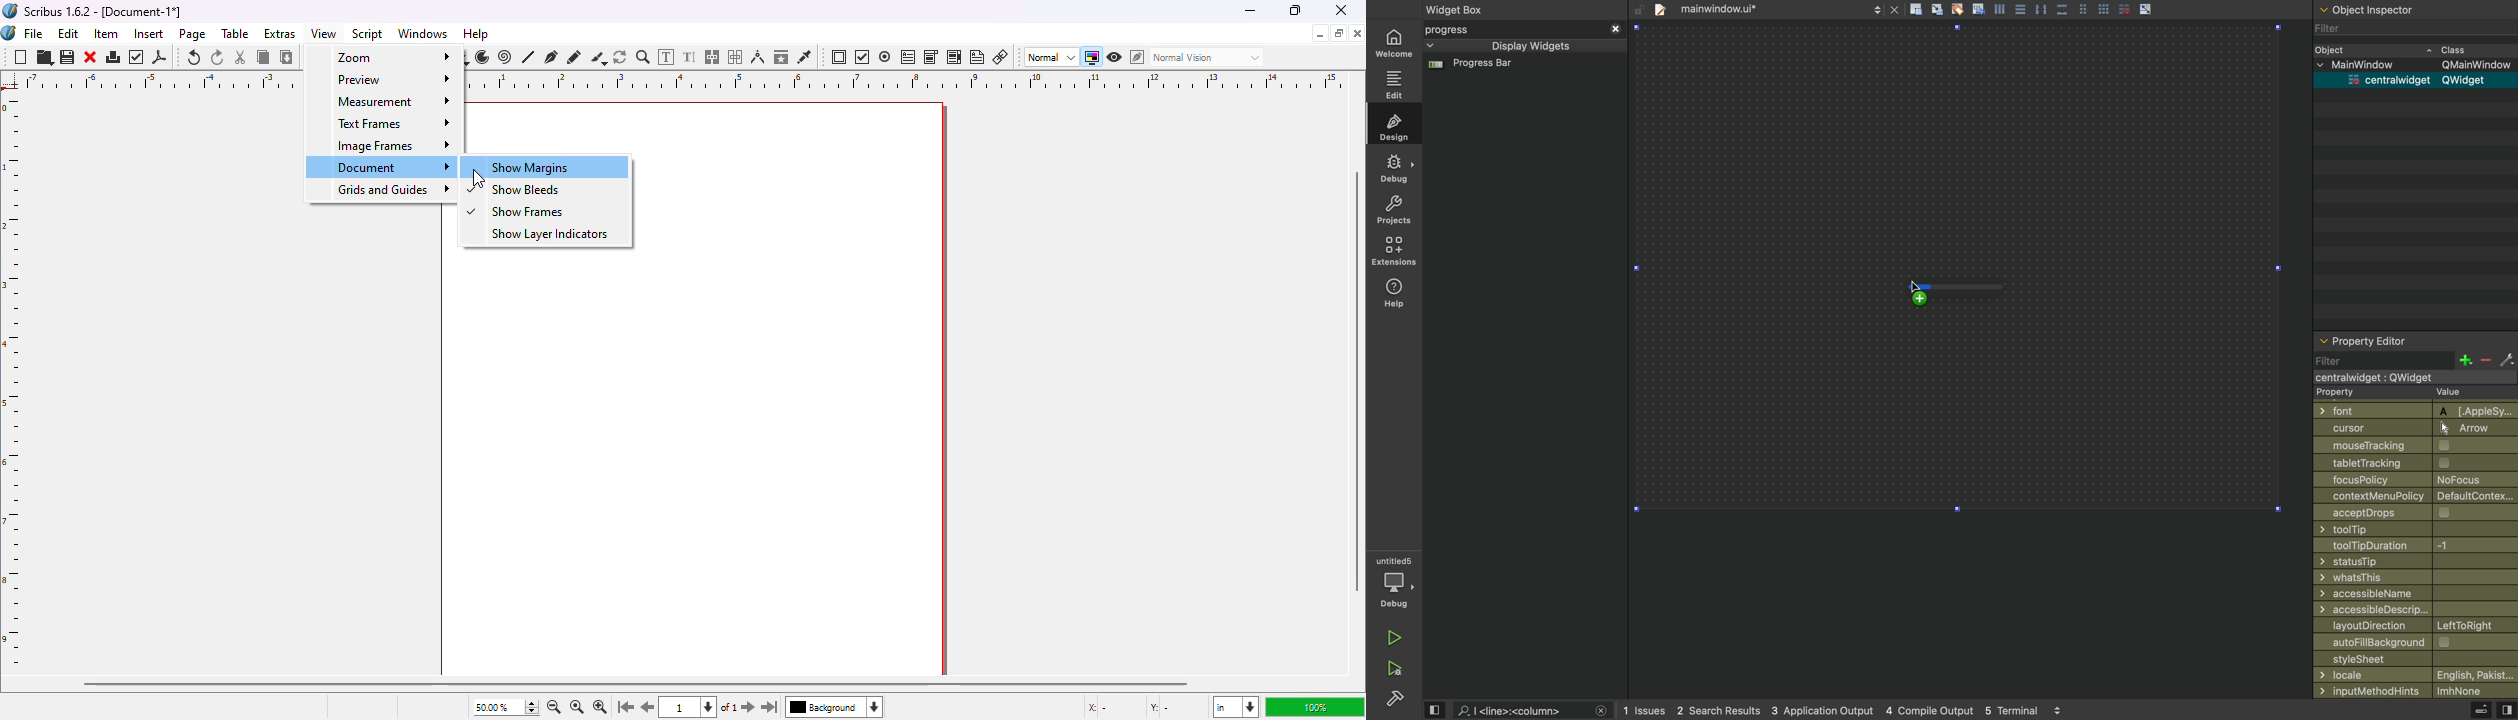 This screenshot has width=2520, height=728. What do you see at coordinates (2402, 546) in the screenshot?
I see `tooltip duration` at bounding box center [2402, 546].